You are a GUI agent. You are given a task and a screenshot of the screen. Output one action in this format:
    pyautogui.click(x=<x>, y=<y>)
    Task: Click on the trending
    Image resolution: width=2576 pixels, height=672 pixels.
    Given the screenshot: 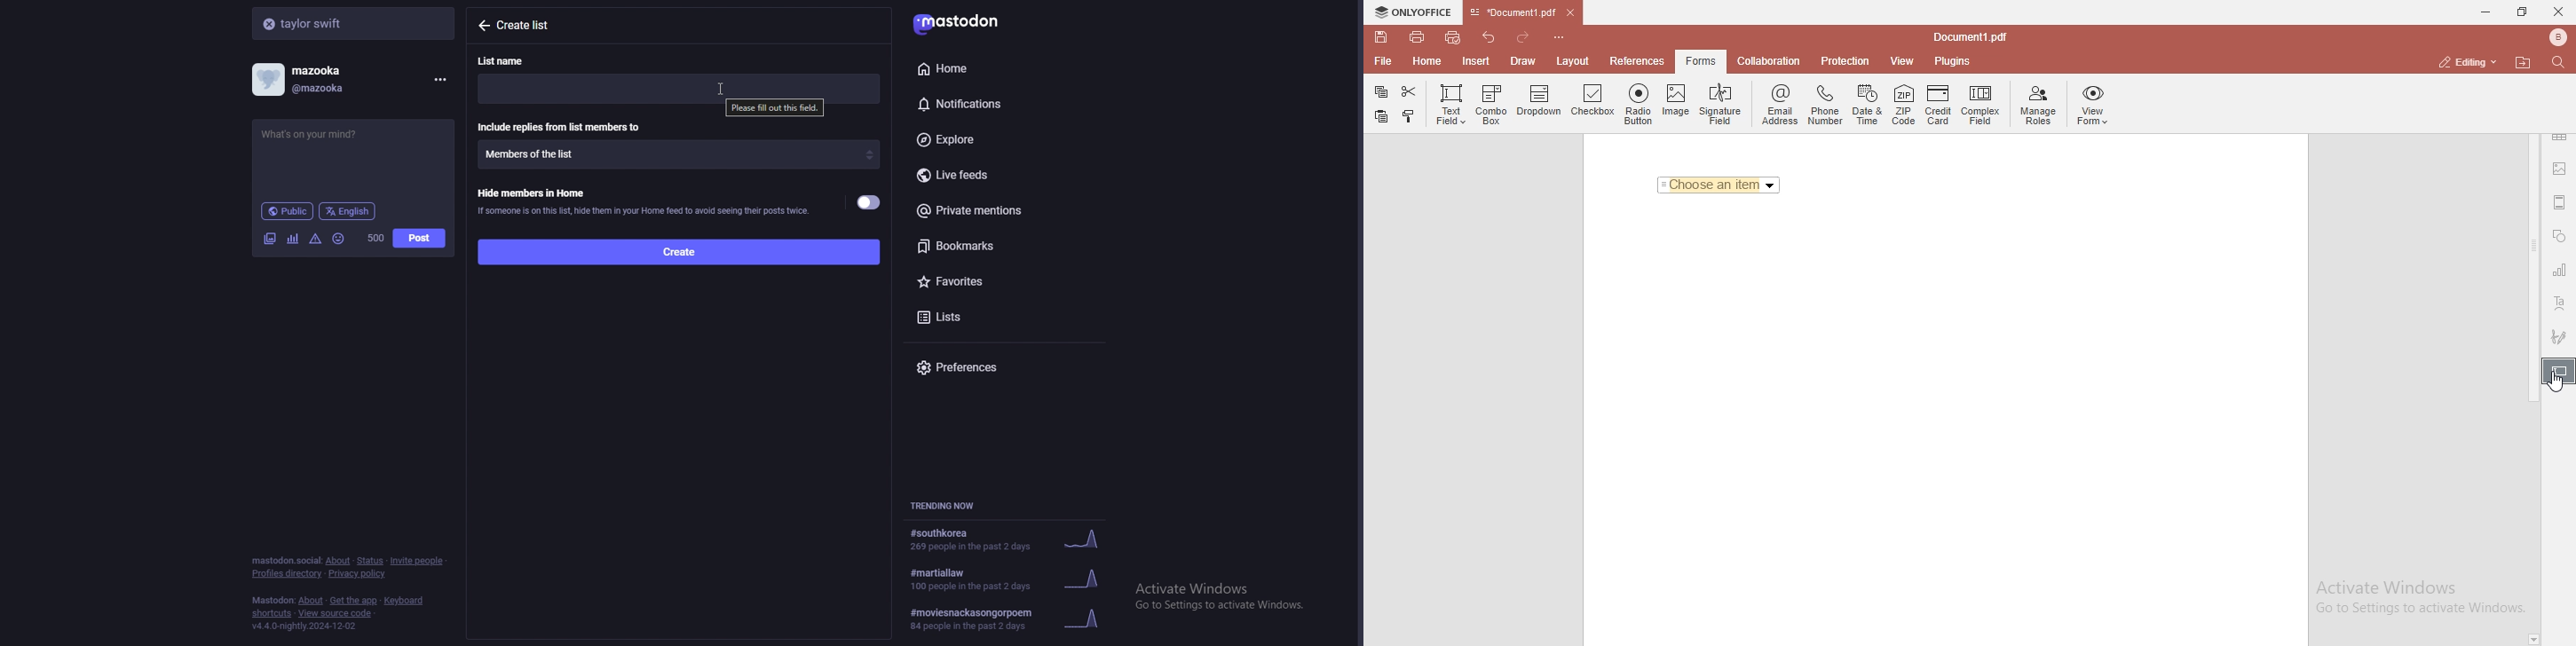 What is the action you would take?
    pyautogui.click(x=1012, y=619)
    